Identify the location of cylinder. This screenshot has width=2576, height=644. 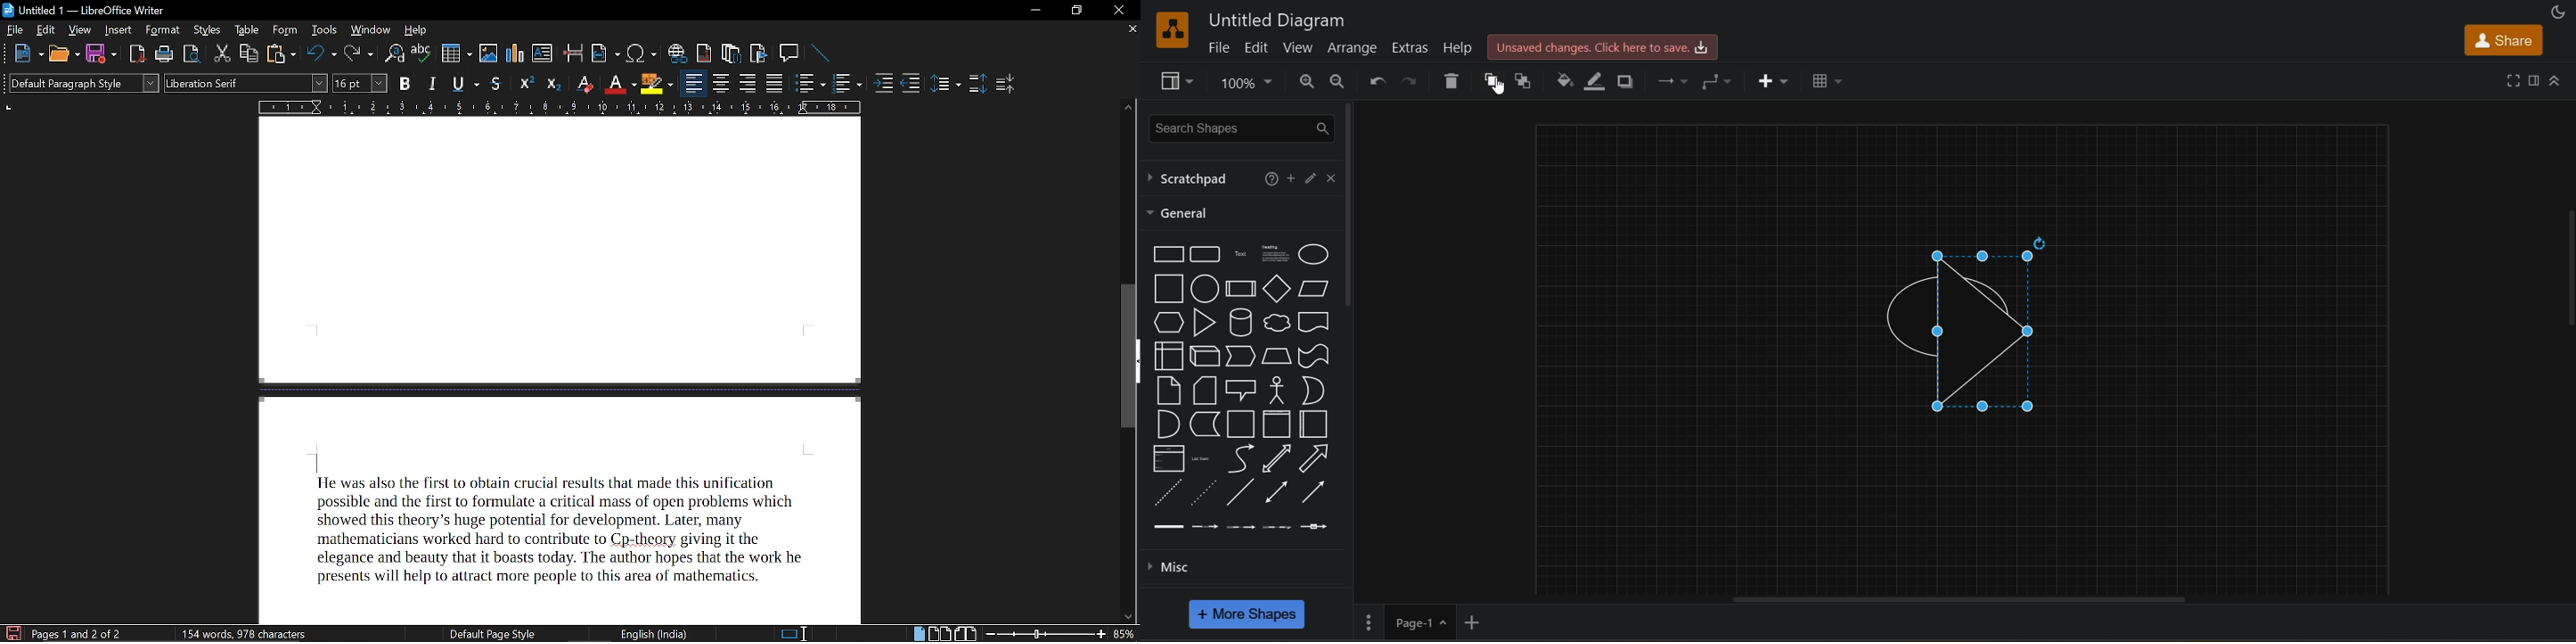
(1241, 322).